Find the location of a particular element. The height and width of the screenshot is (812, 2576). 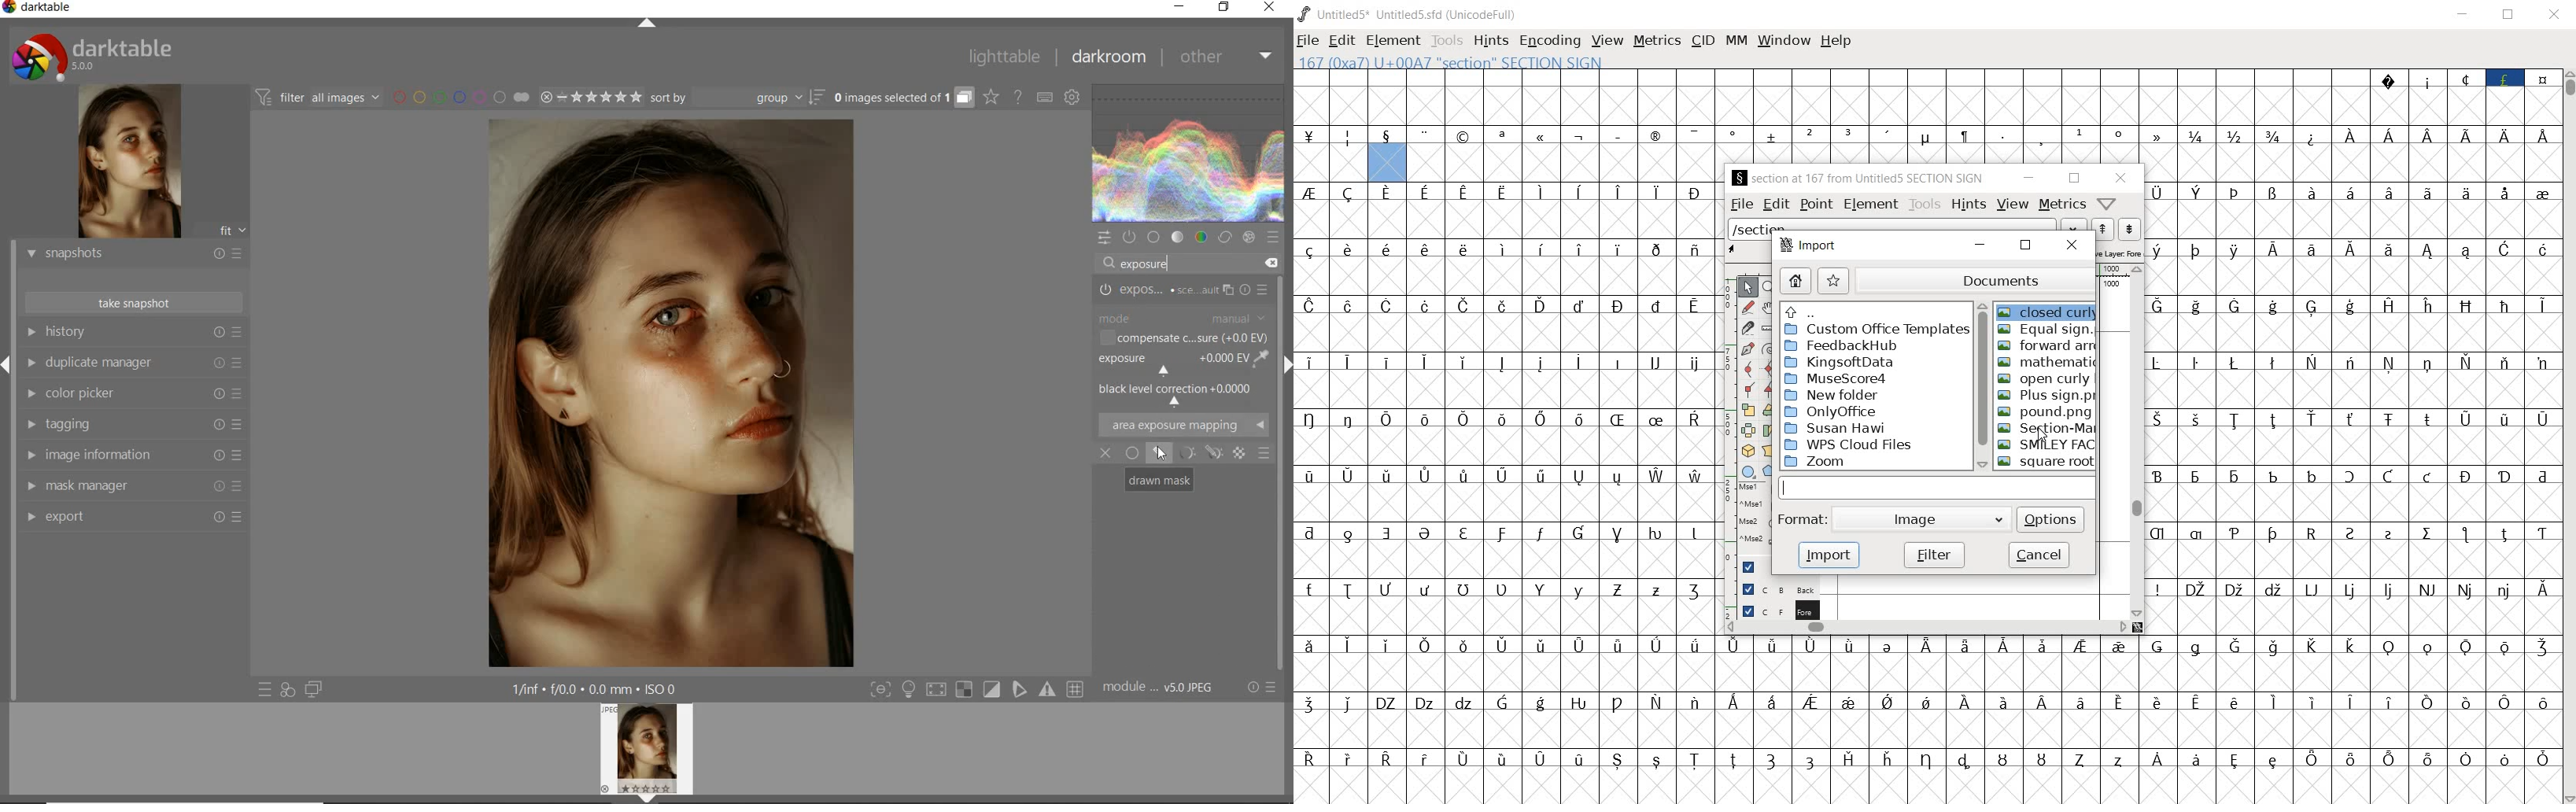

FORWARD ARR. is located at coordinates (2046, 346).